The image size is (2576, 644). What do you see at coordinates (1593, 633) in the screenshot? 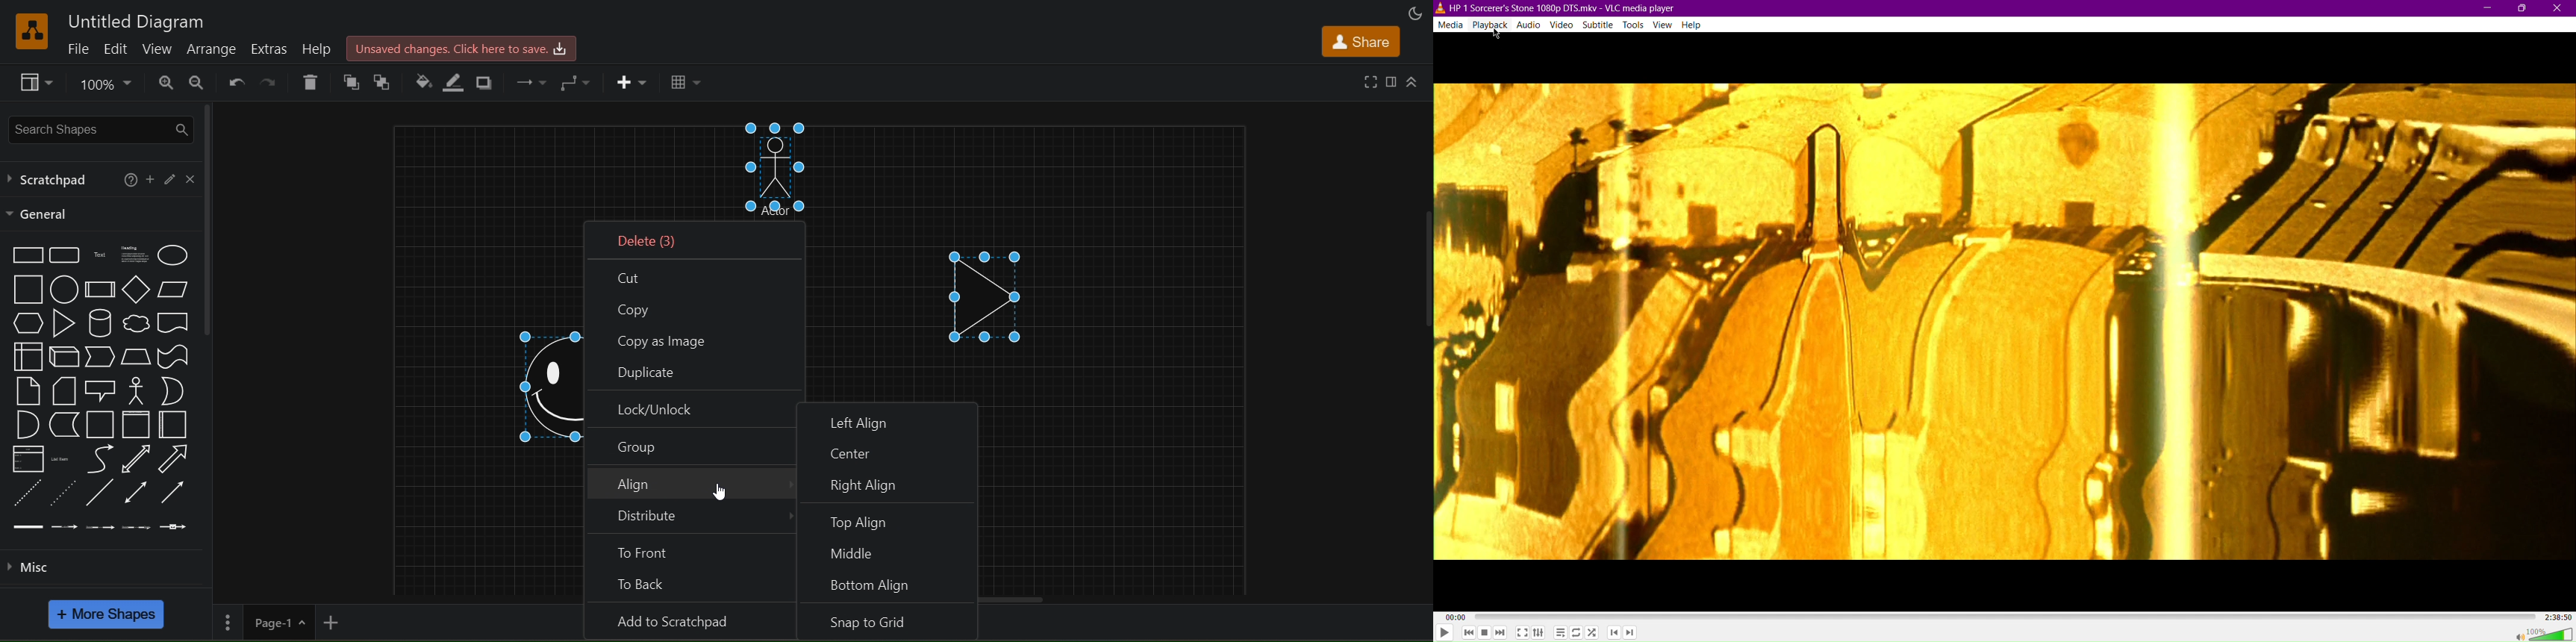
I see `Random` at bounding box center [1593, 633].